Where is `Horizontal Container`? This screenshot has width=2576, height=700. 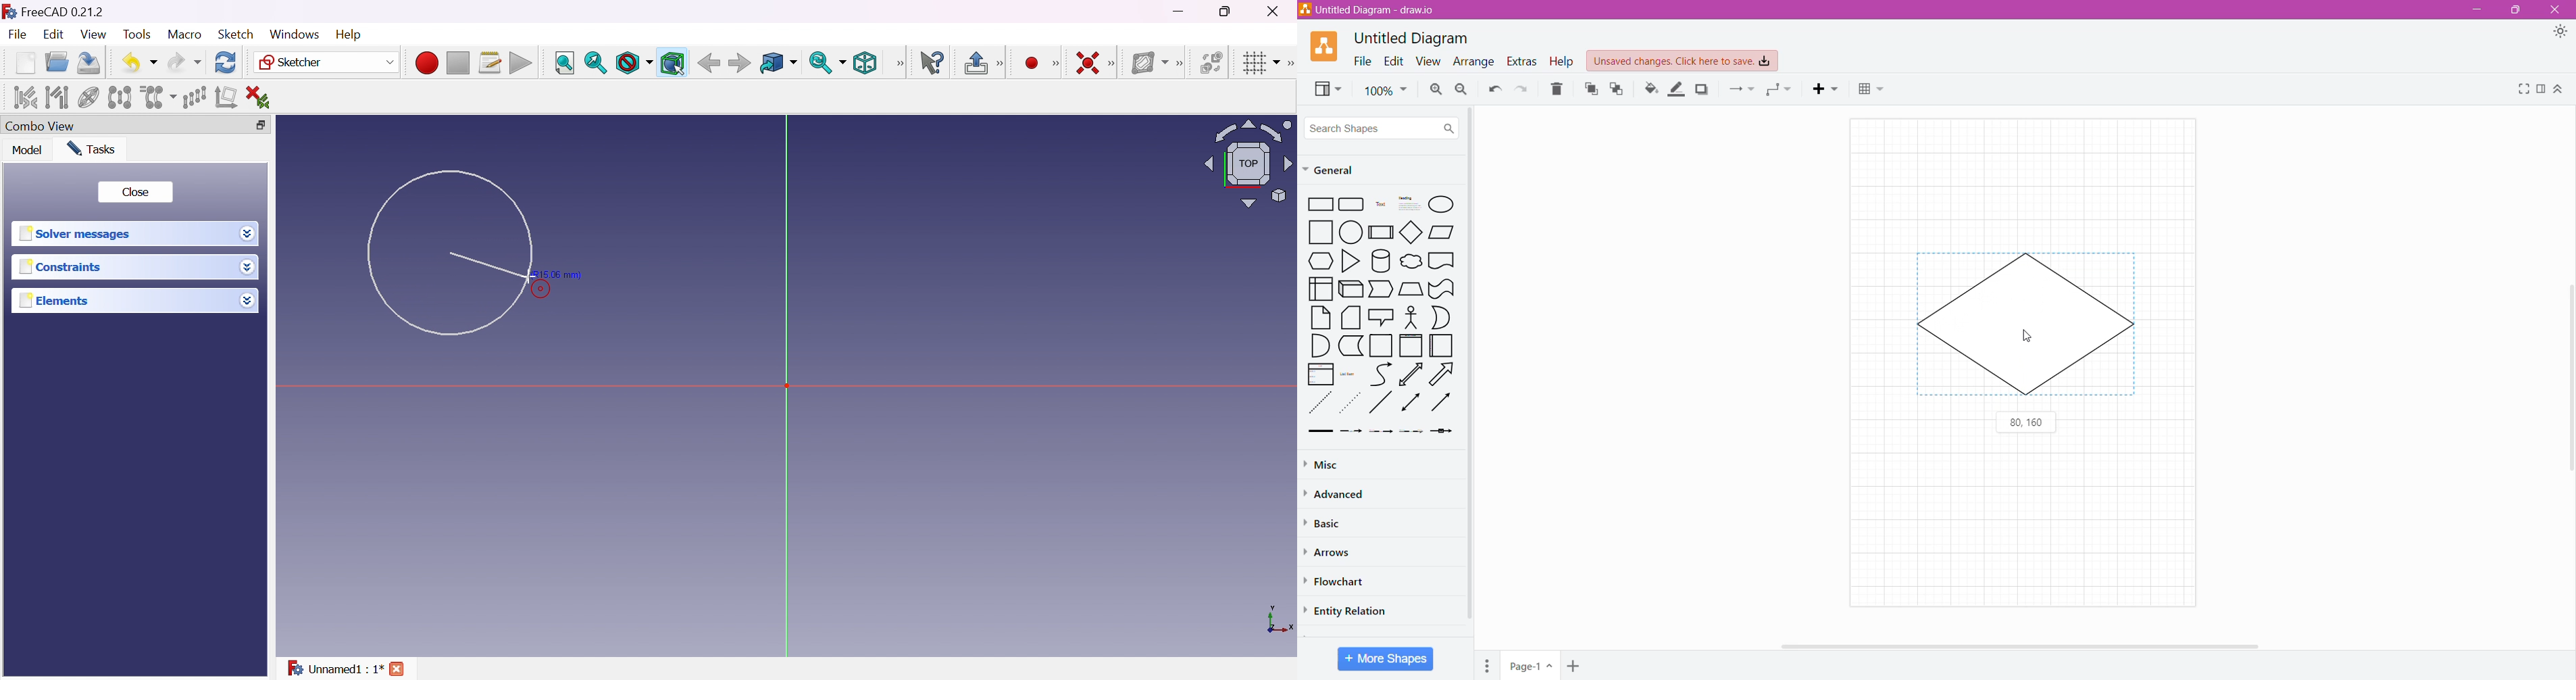
Horizontal Container is located at coordinates (1442, 348).